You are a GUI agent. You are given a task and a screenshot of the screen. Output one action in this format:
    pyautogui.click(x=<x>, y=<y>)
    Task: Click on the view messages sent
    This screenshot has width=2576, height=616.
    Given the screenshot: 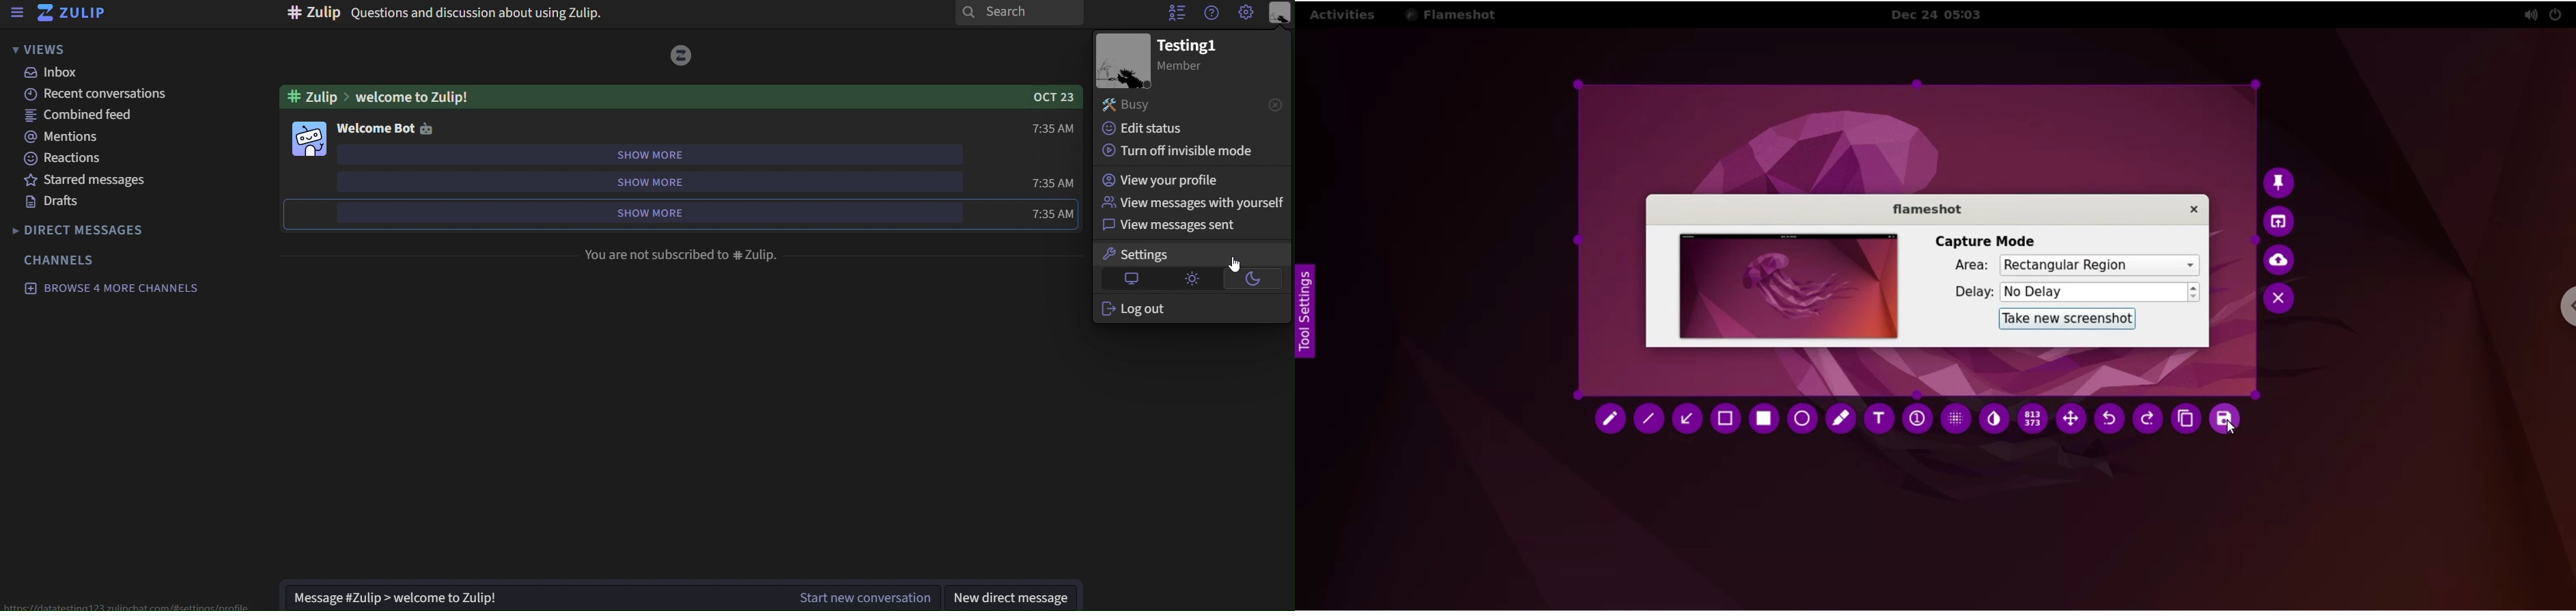 What is the action you would take?
    pyautogui.click(x=1186, y=225)
    